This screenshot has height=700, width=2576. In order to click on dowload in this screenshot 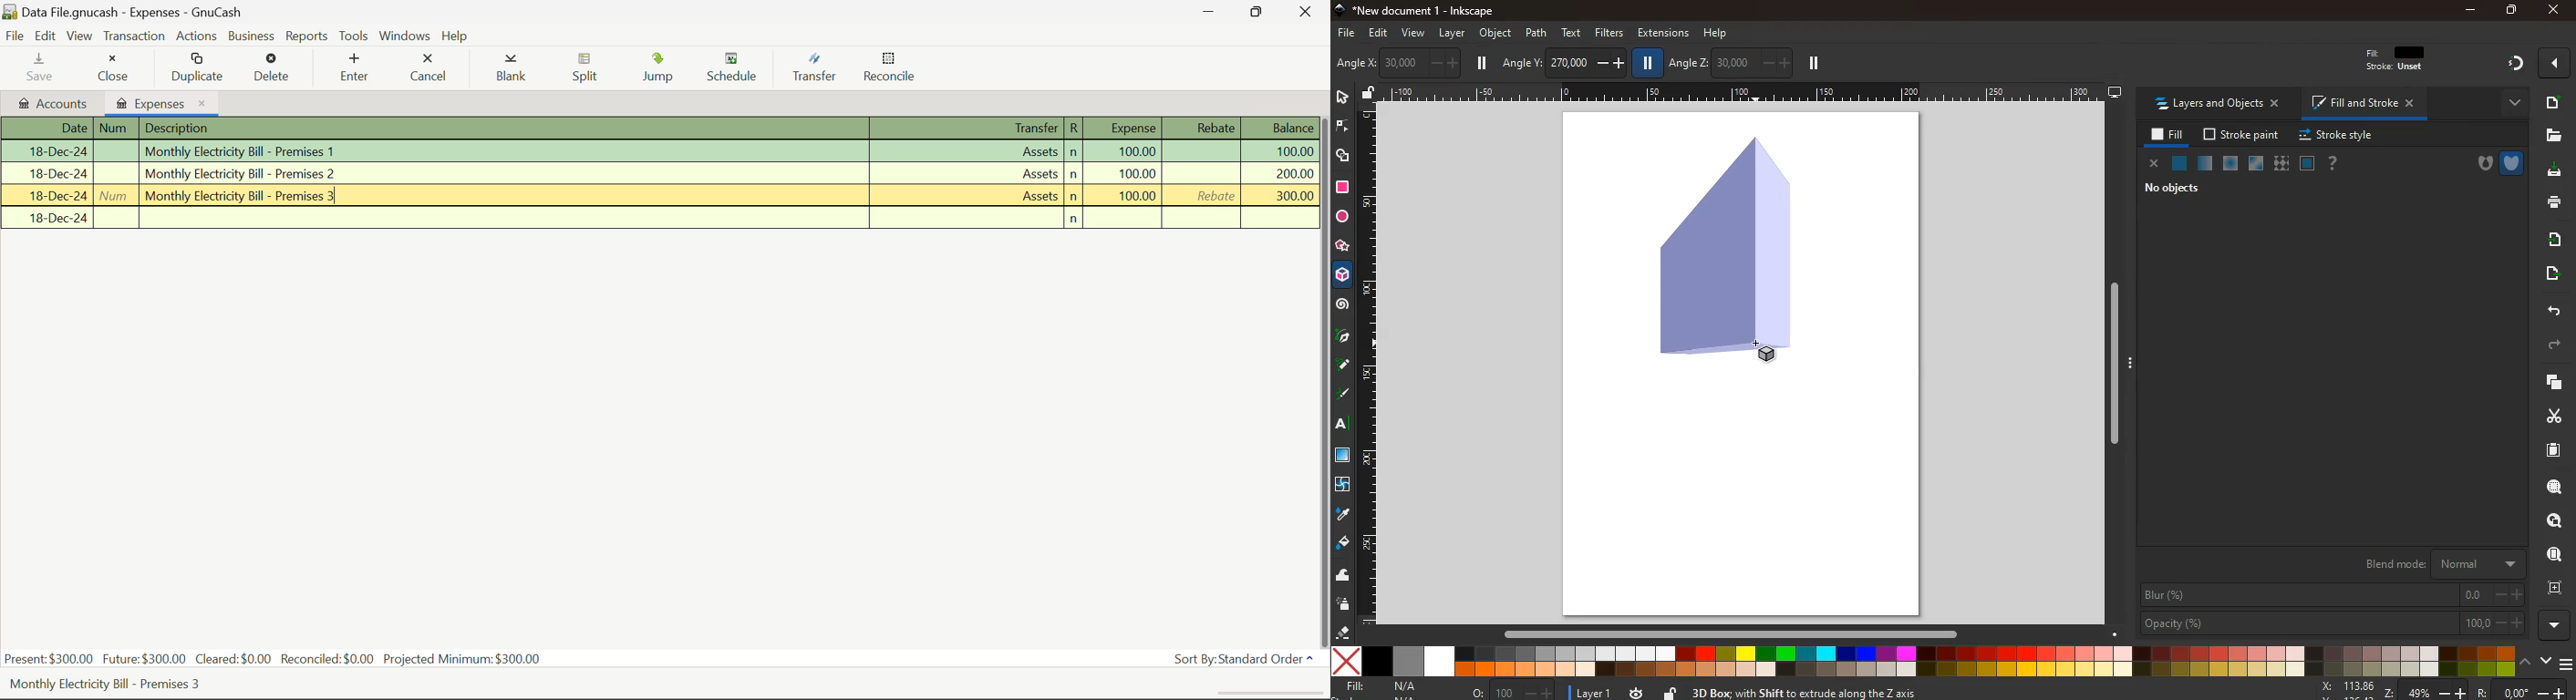, I will do `click(2550, 170)`.